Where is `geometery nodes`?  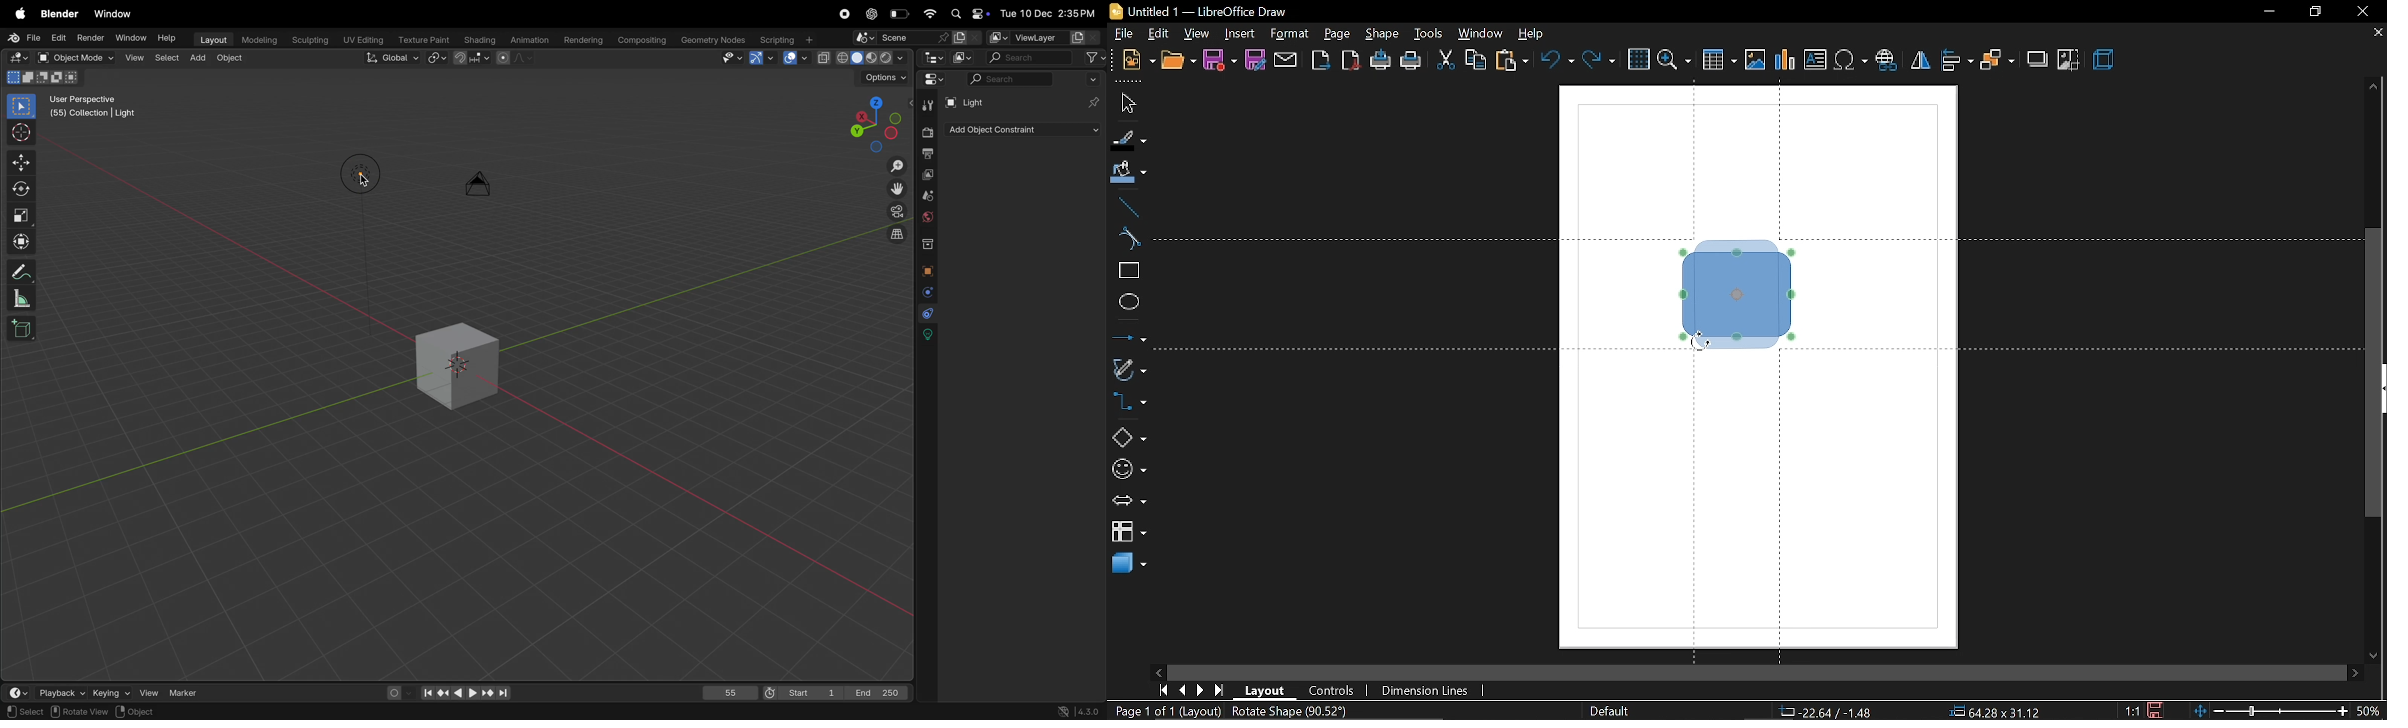
geometery nodes is located at coordinates (714, 39).